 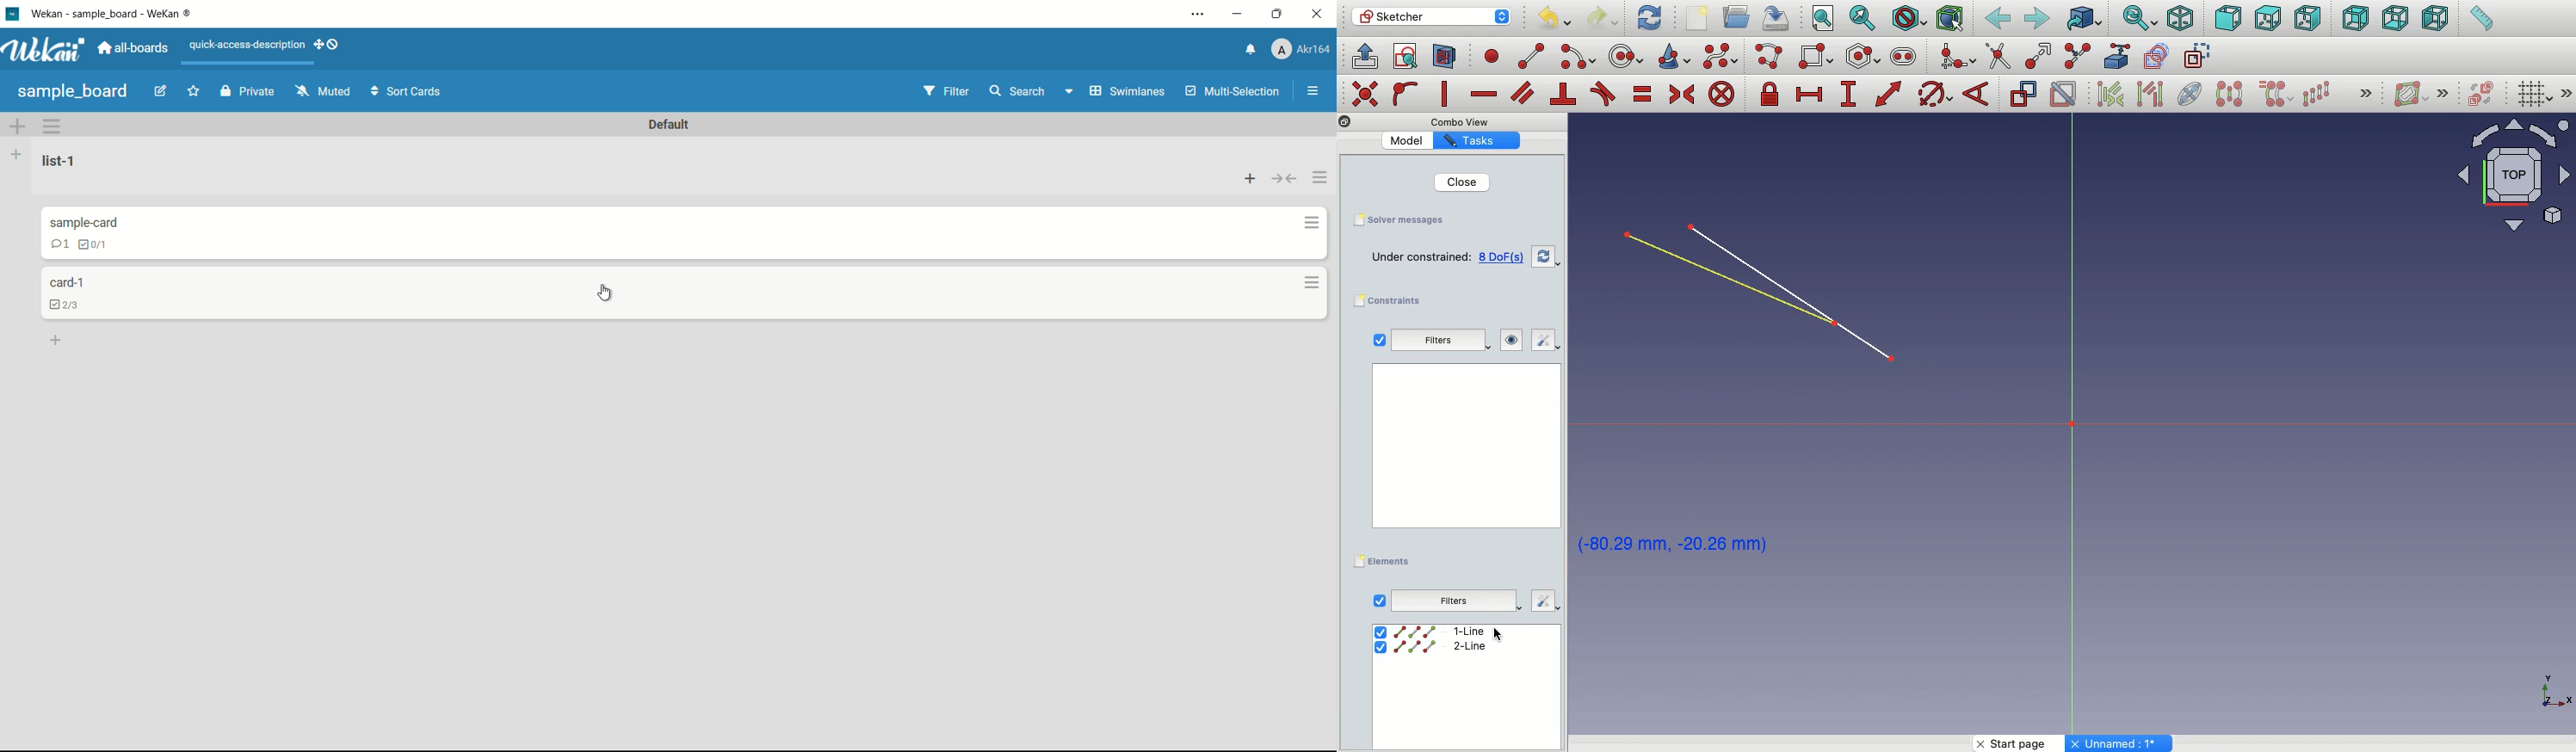 I want to click on B-spline, so click(x=1720, y=57).